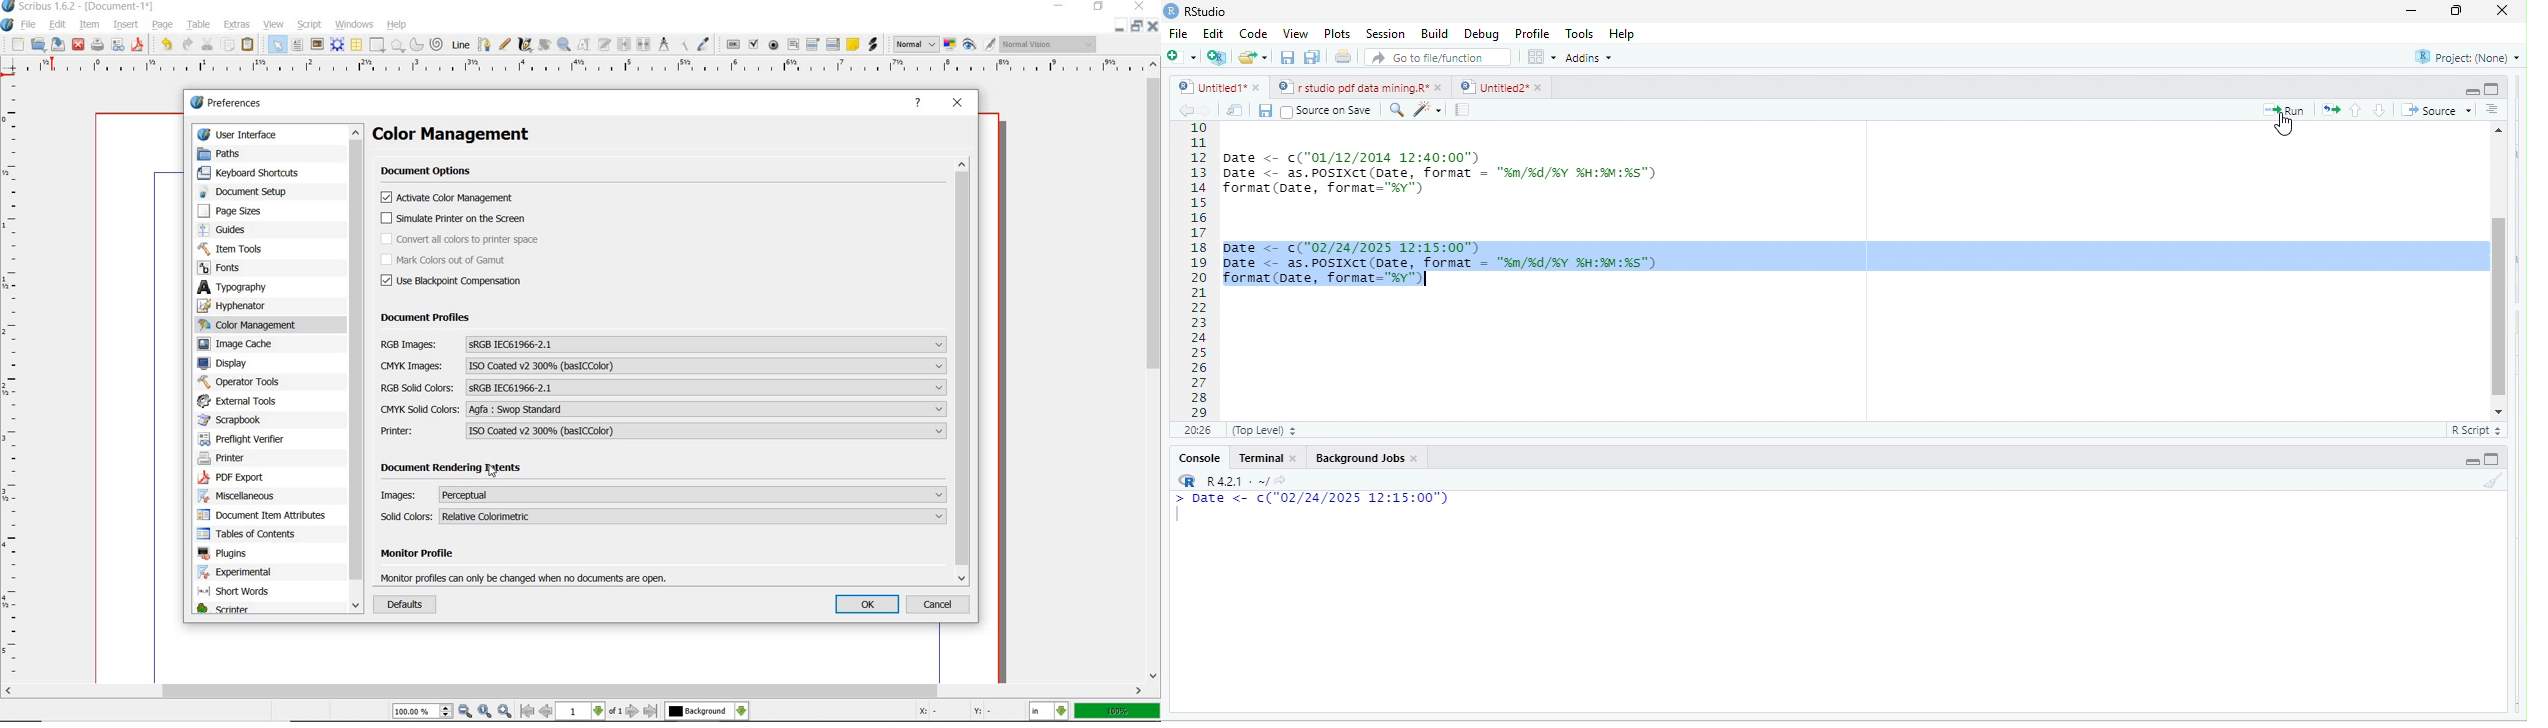  What do you see at coordinates (869, 604) in the screenshot?
I see `oK` at bounding box center [869, 604].